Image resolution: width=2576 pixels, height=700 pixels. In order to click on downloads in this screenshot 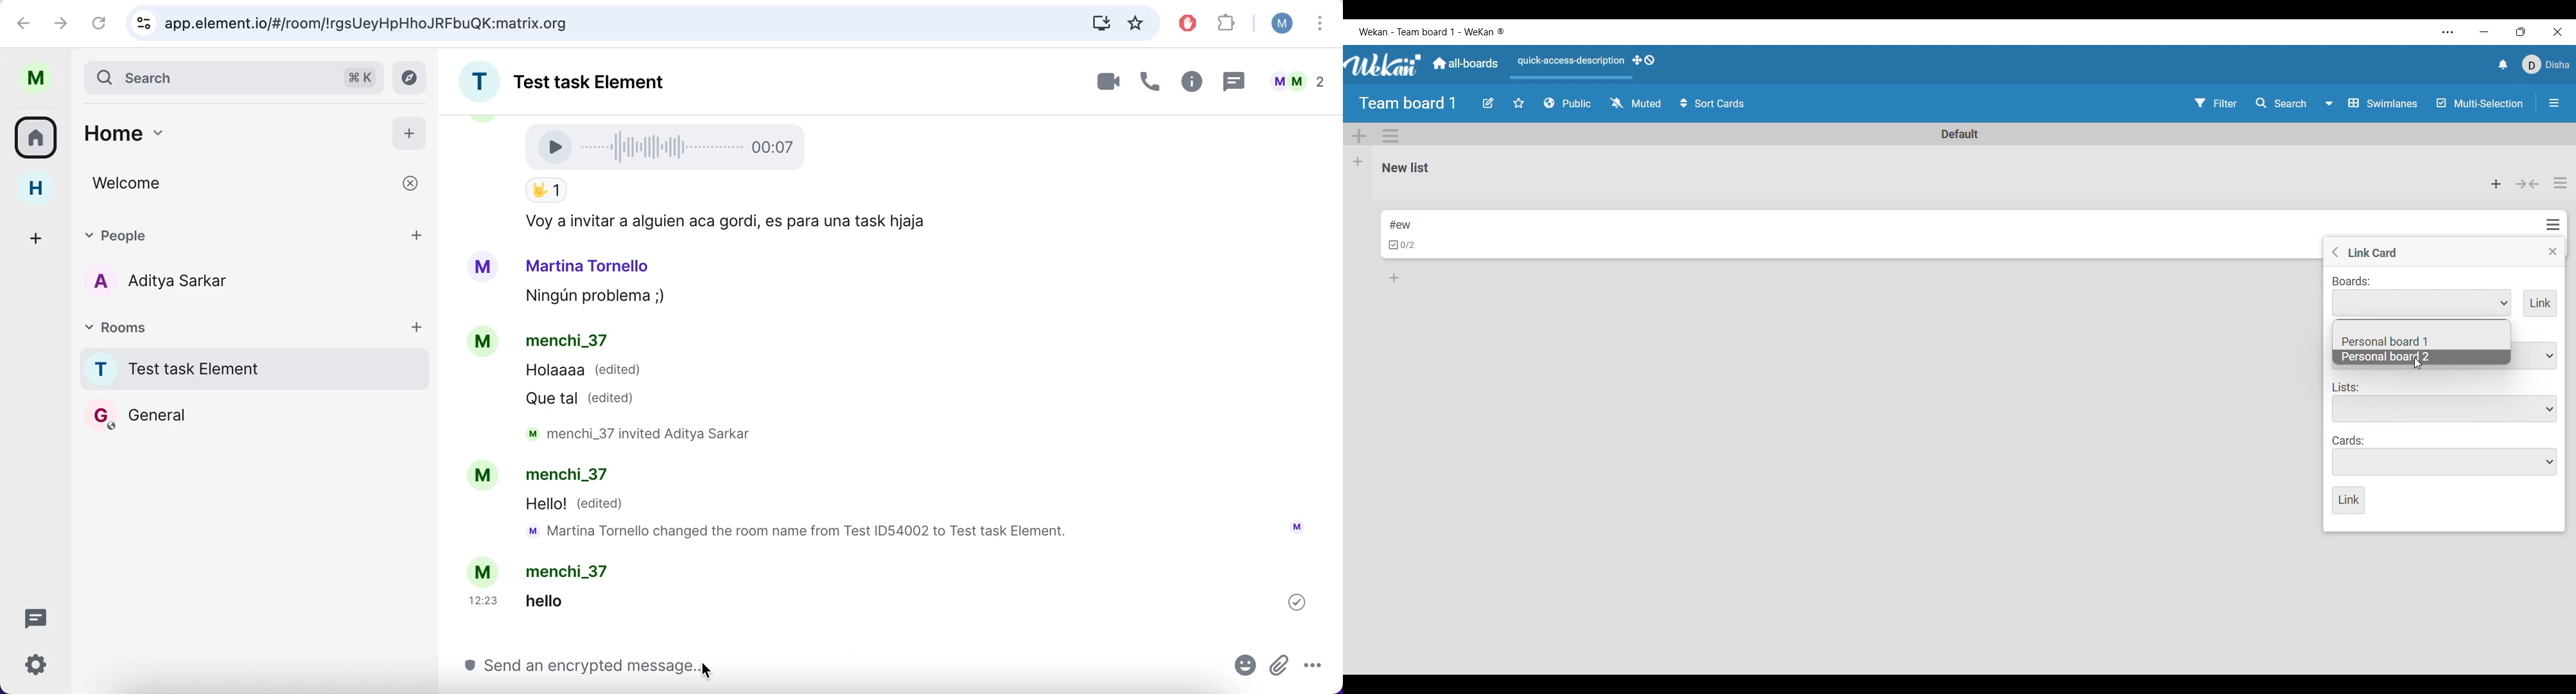, I will do `click(1100, 23)`.